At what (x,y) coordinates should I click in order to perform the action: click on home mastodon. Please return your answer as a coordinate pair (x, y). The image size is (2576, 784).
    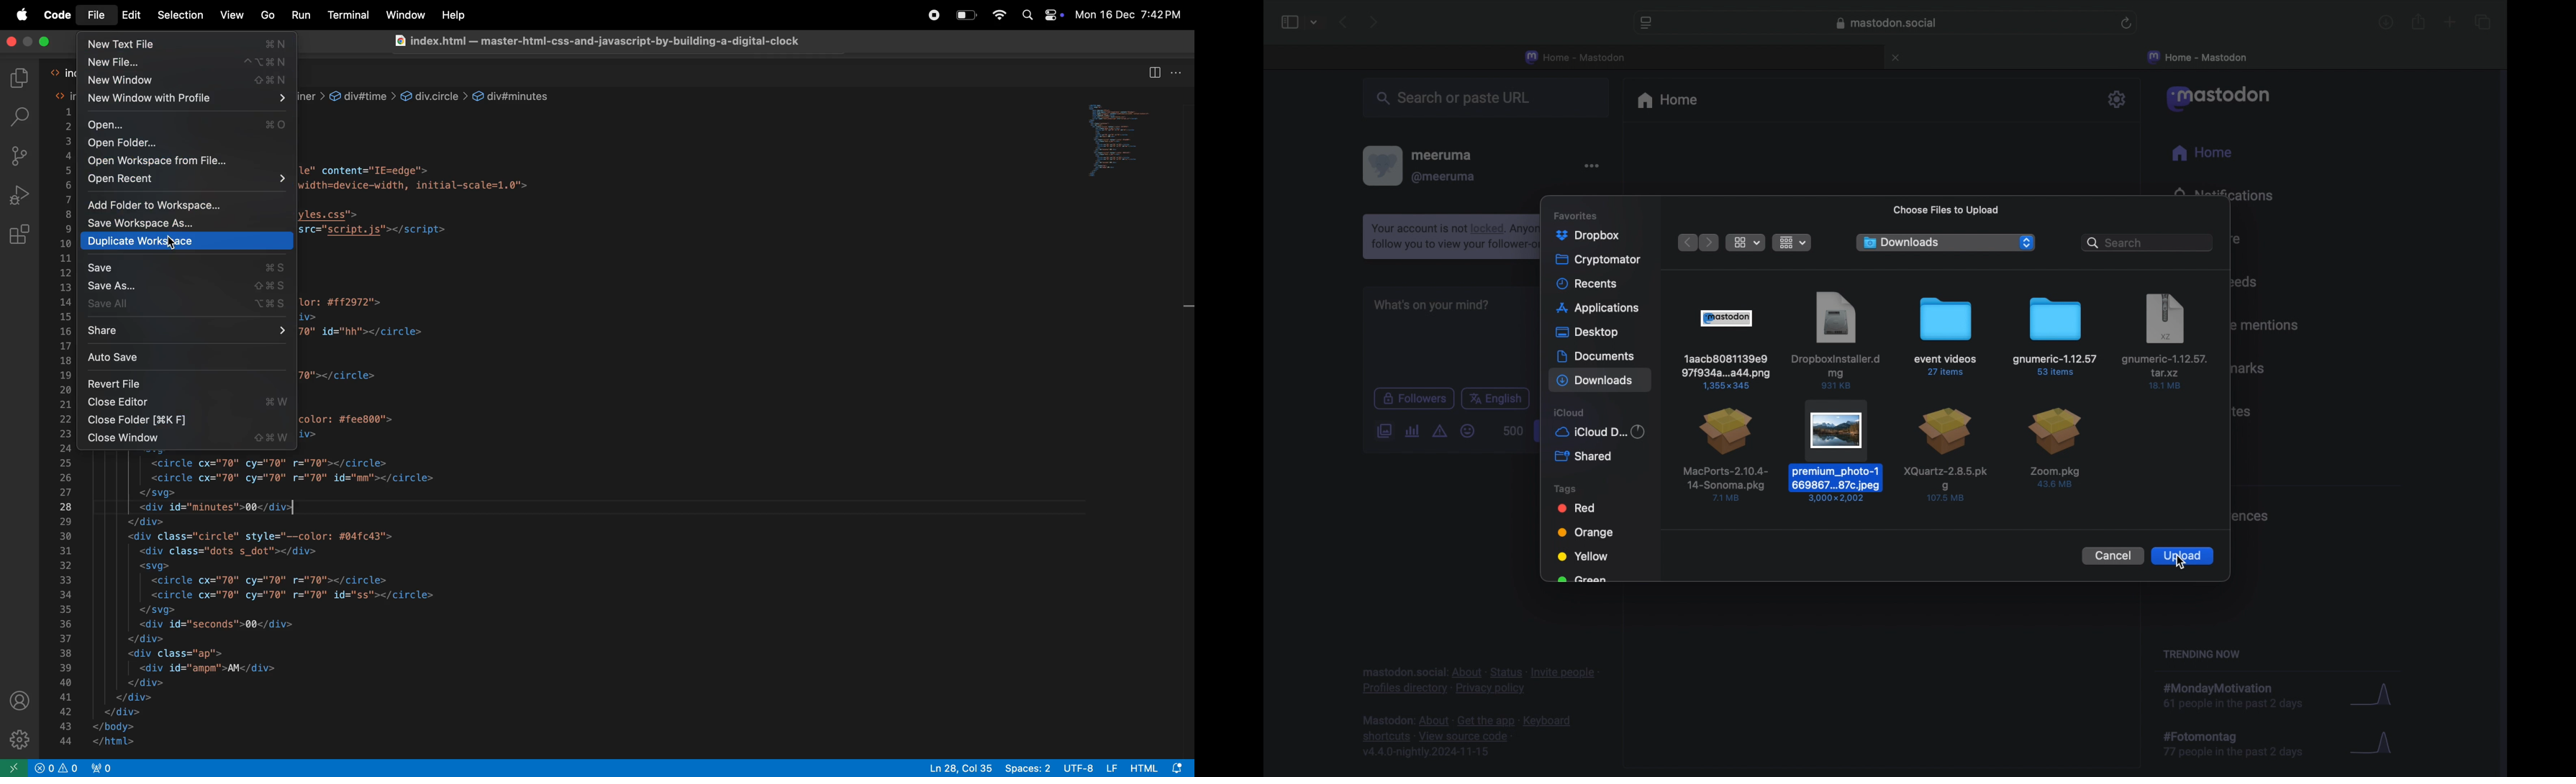
    Looking at the image, I should click on (2198, 57).